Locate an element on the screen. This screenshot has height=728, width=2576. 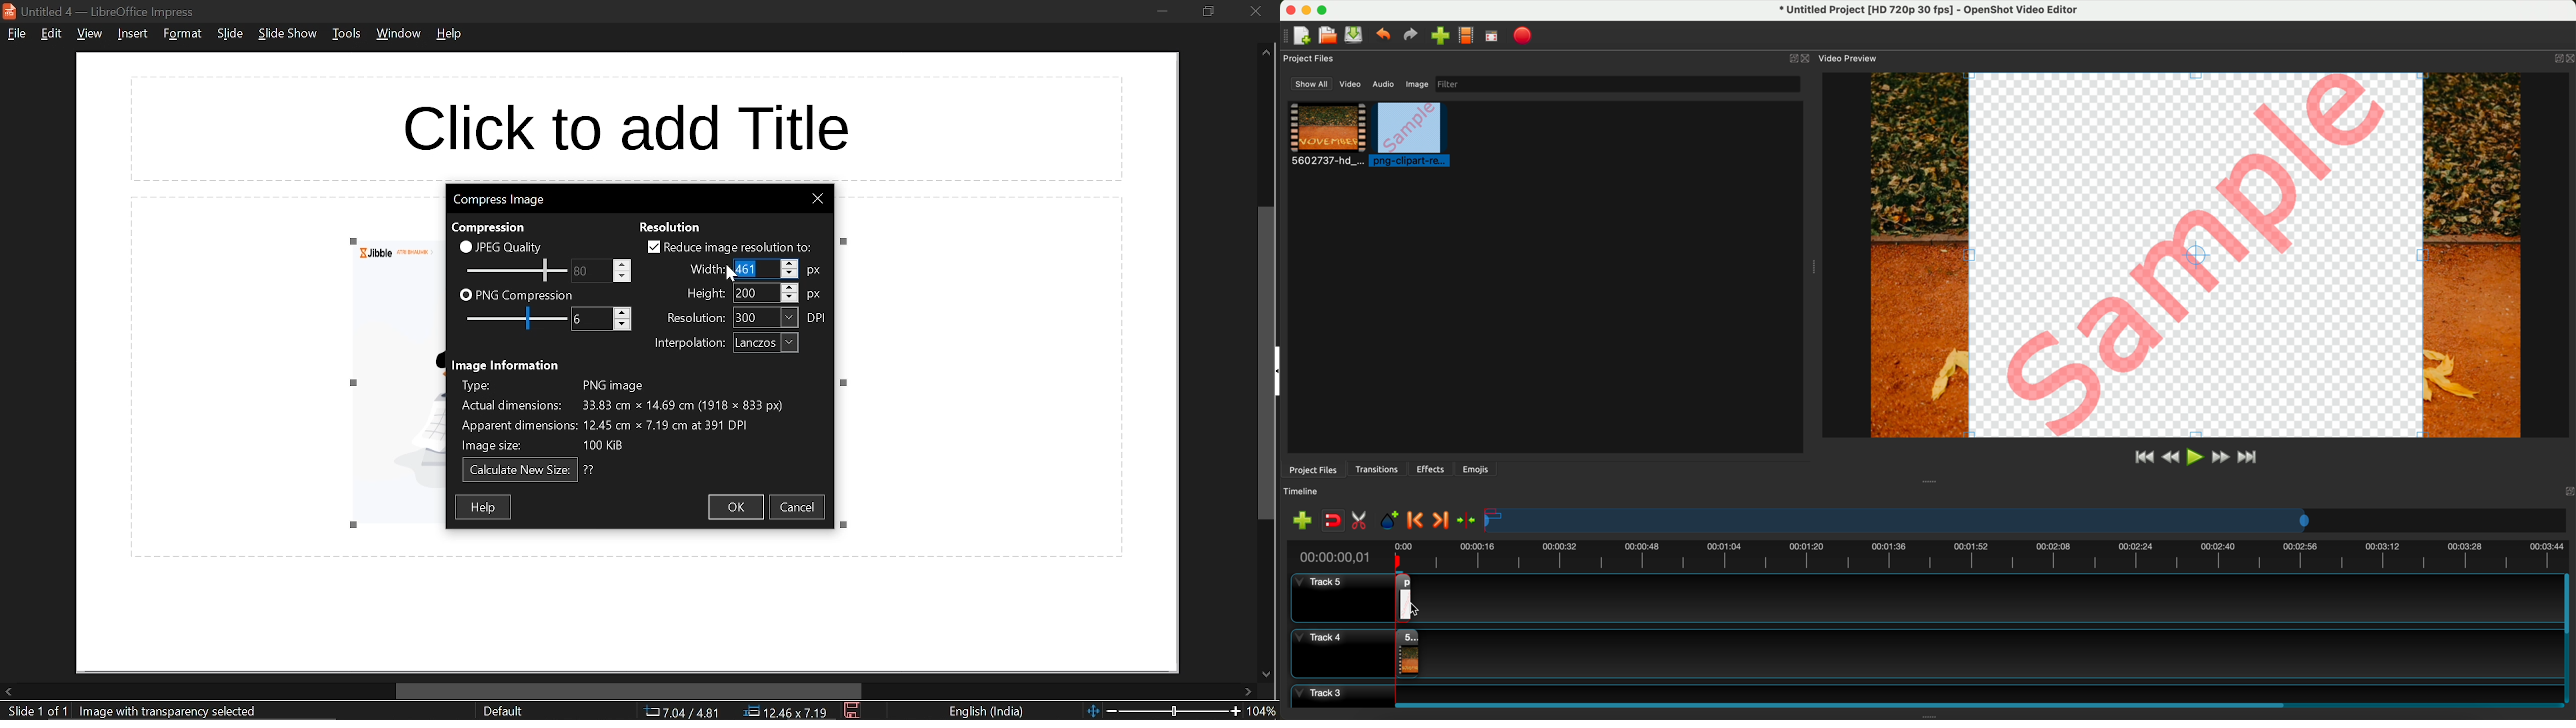
Decrease  is located at coordinates (623, 276).